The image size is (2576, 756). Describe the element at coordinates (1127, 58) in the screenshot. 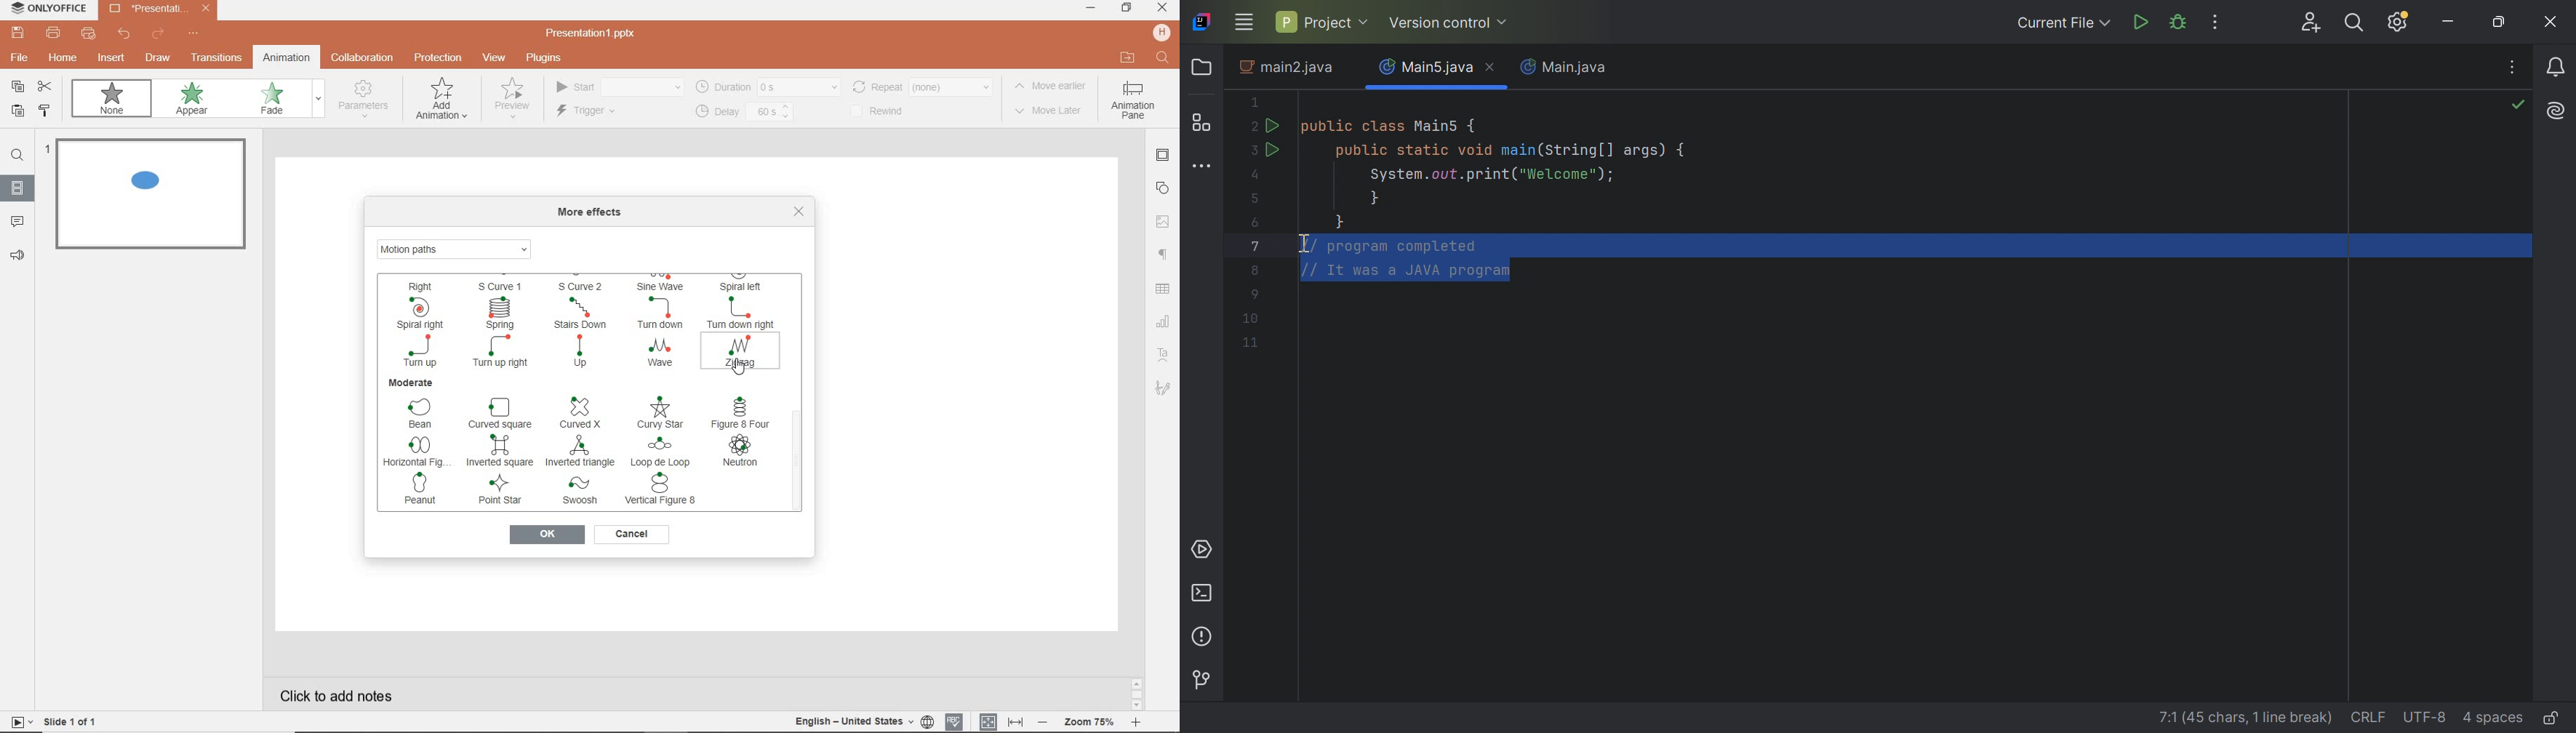

I see `OPEN FILE LOCATION` at that location.